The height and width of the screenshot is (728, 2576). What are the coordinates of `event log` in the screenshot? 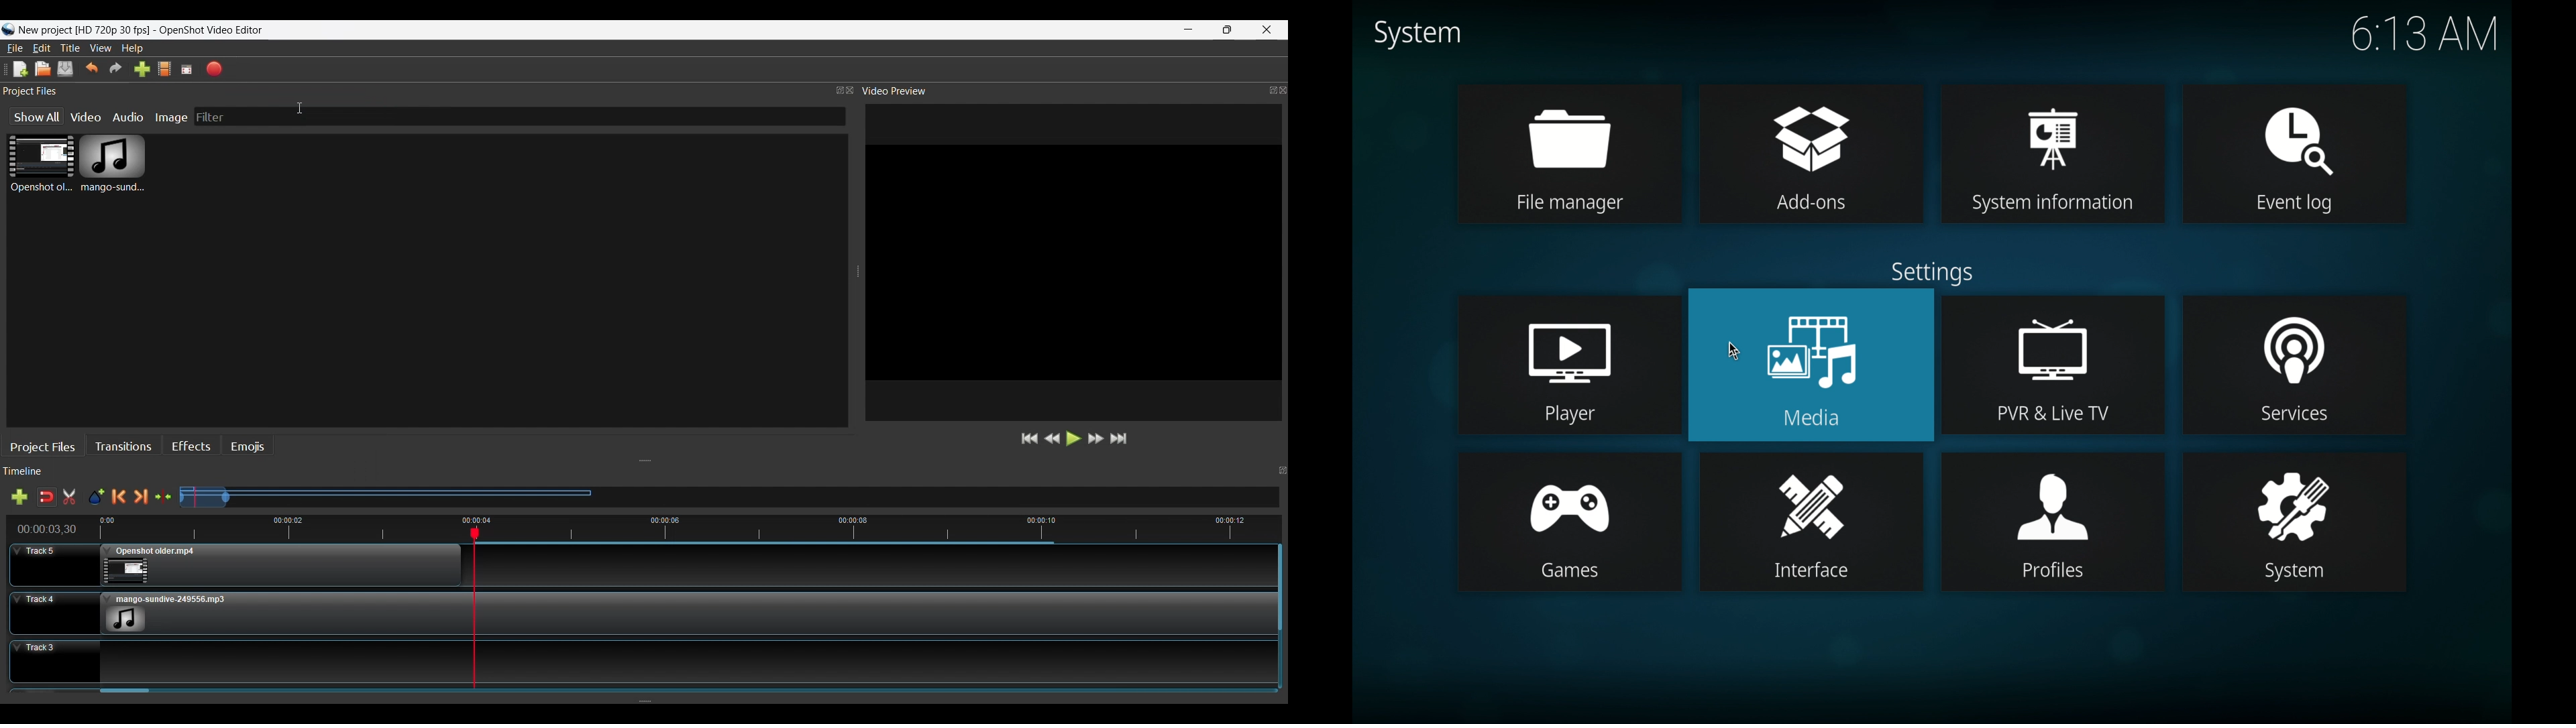 It's located at (2297, 154).